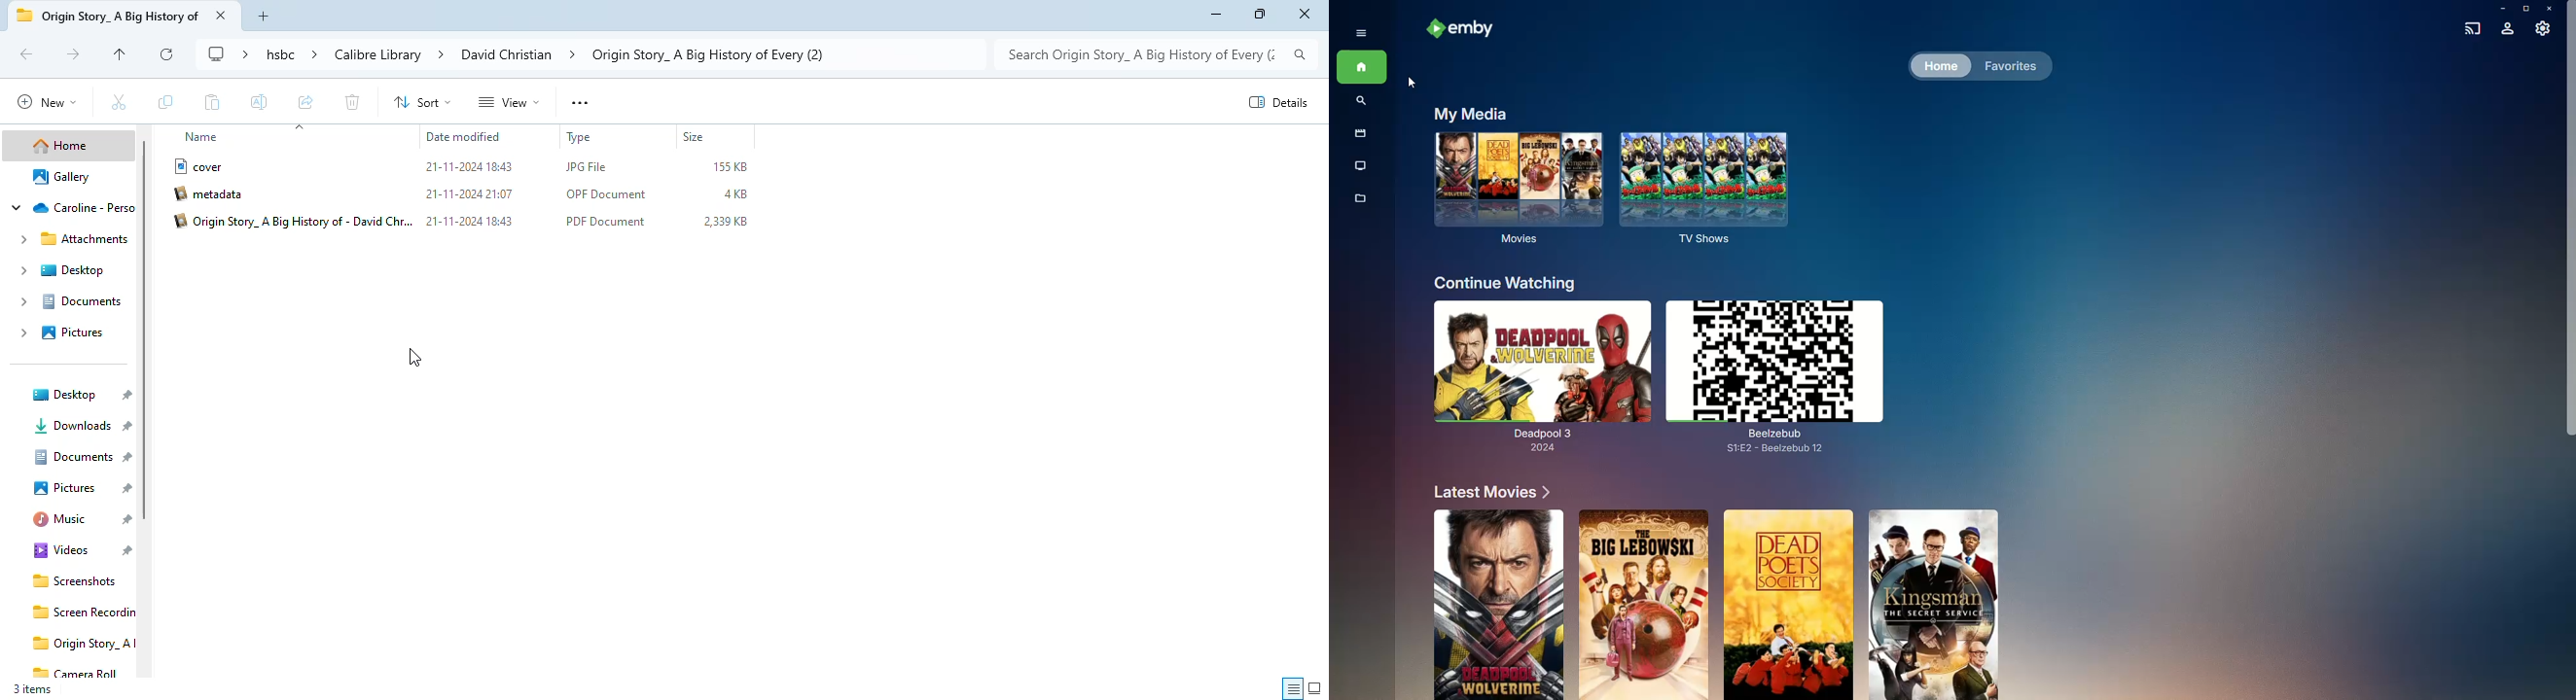  What do you see at coordinates (1357, 134) in the screenshot?
I see `Movies` at bounding box center [1357, 134].